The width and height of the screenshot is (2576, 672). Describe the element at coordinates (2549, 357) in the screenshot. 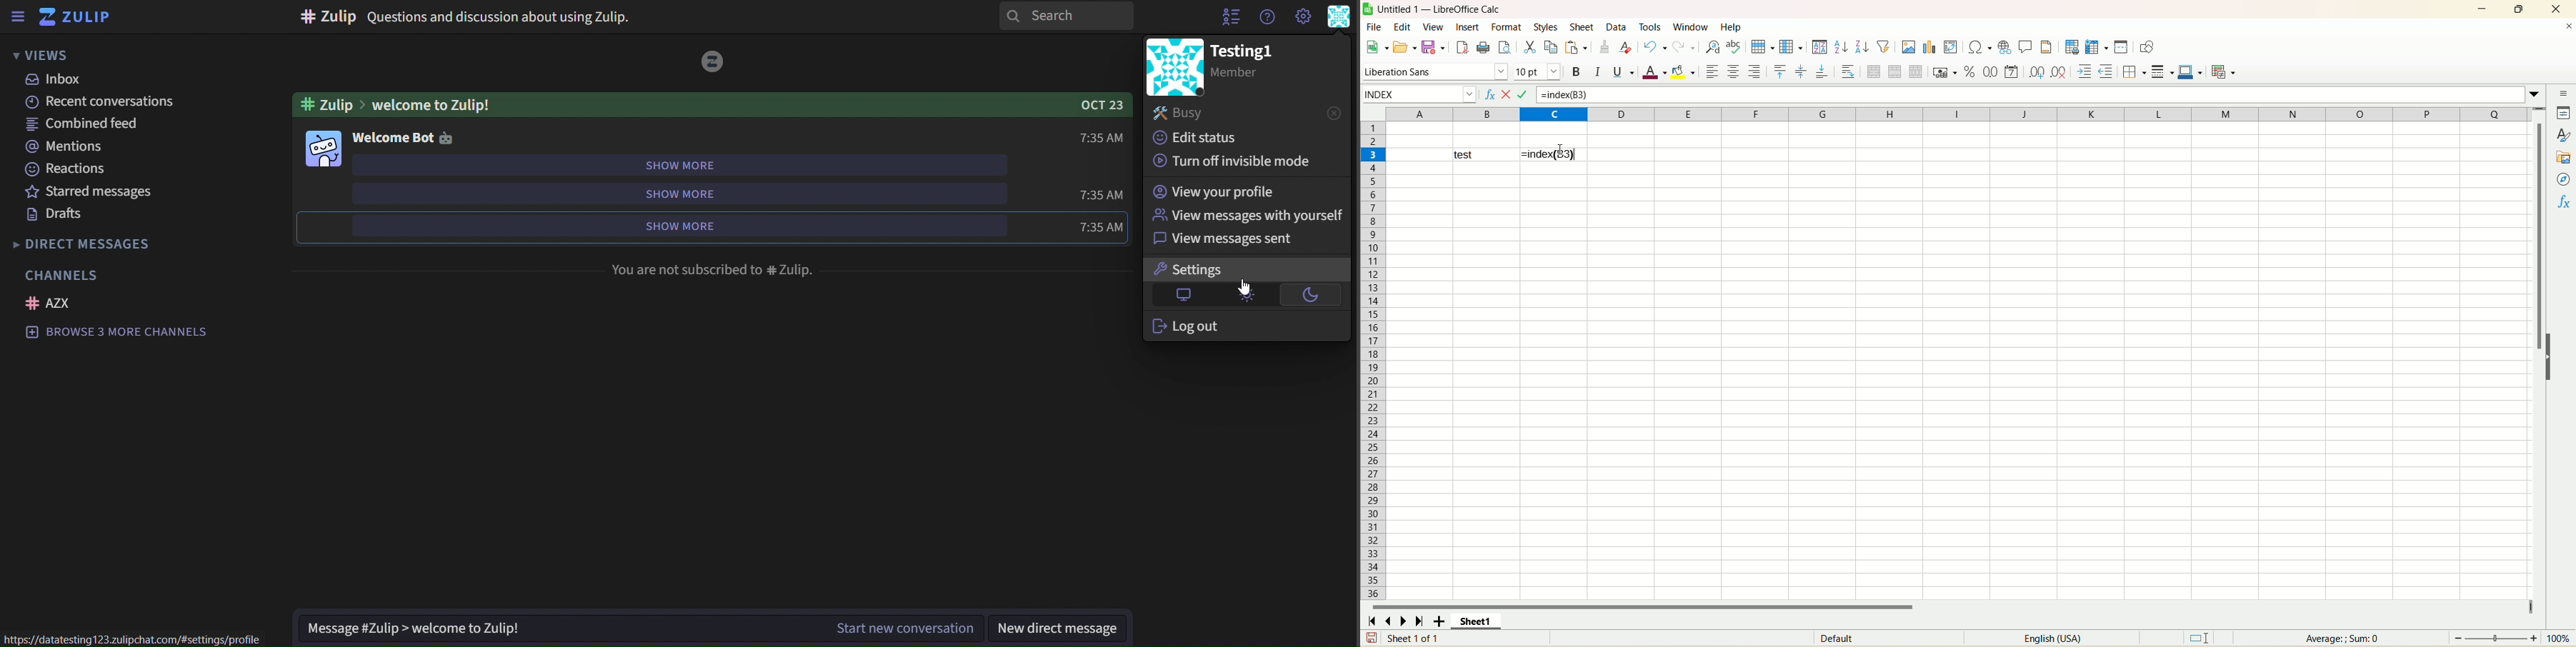

I see `Expand/Collapse` at that location.